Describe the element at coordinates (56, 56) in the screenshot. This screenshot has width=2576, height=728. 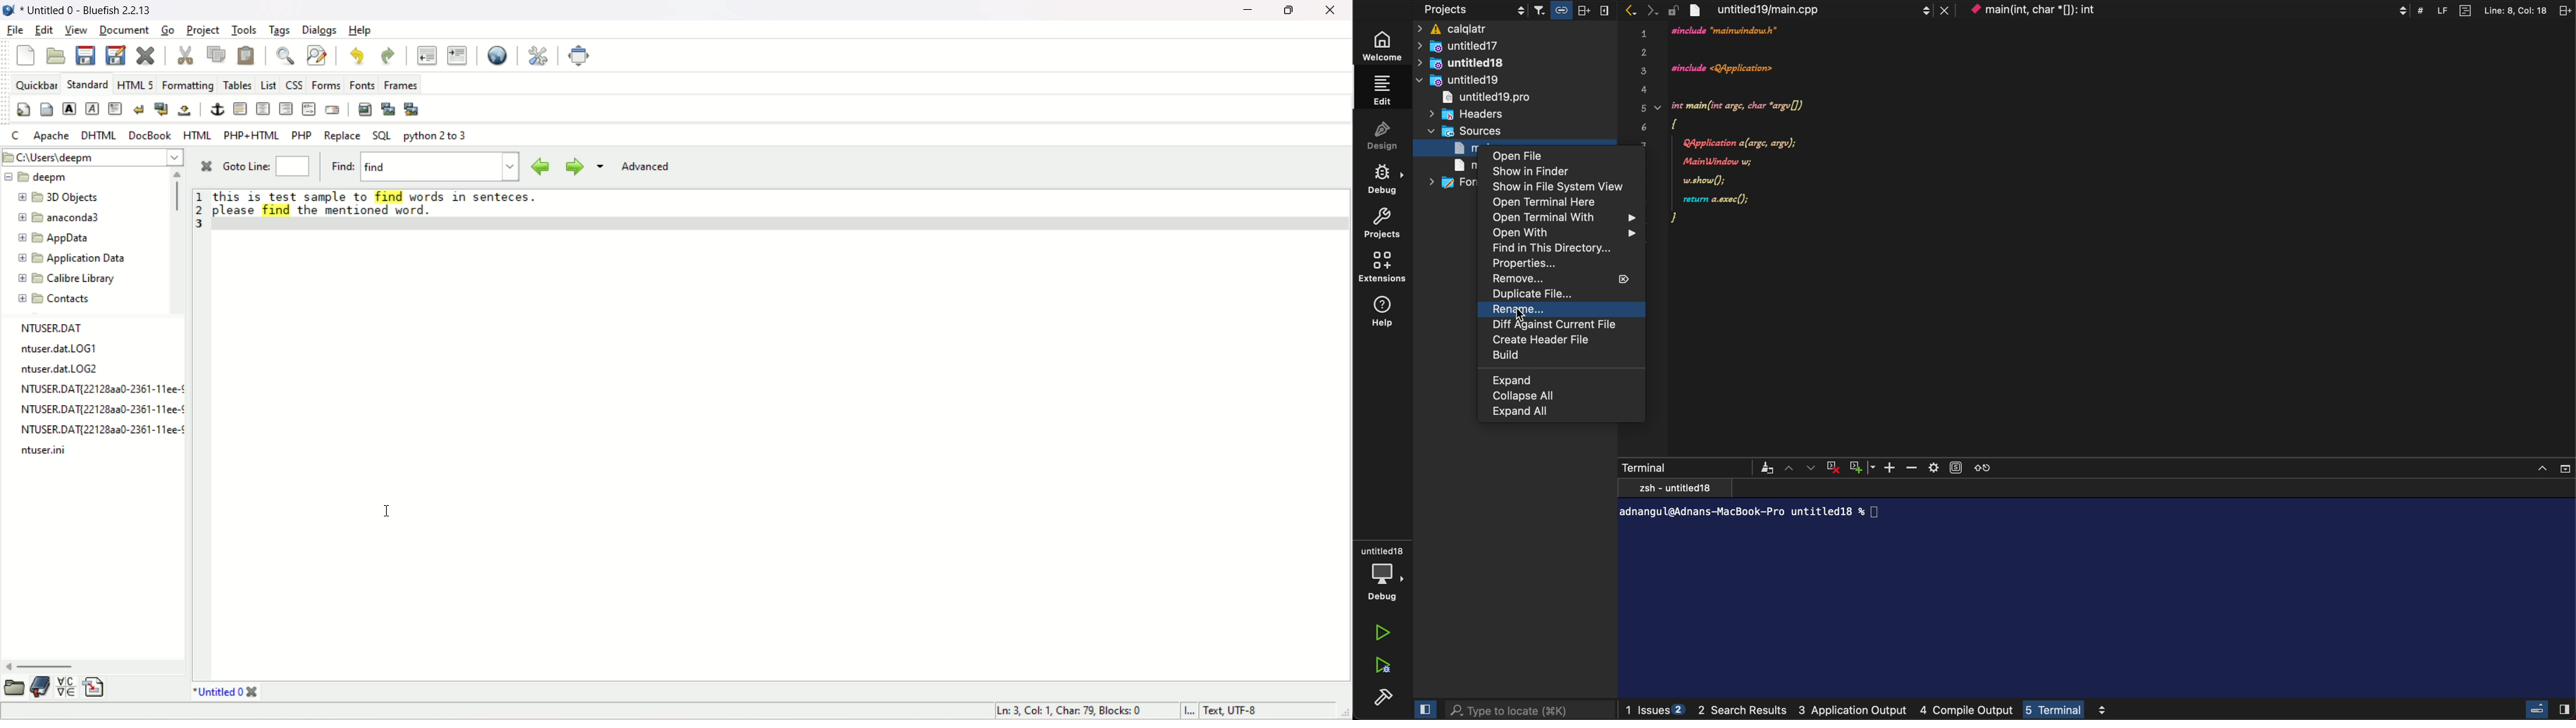
I see `open` at that location.